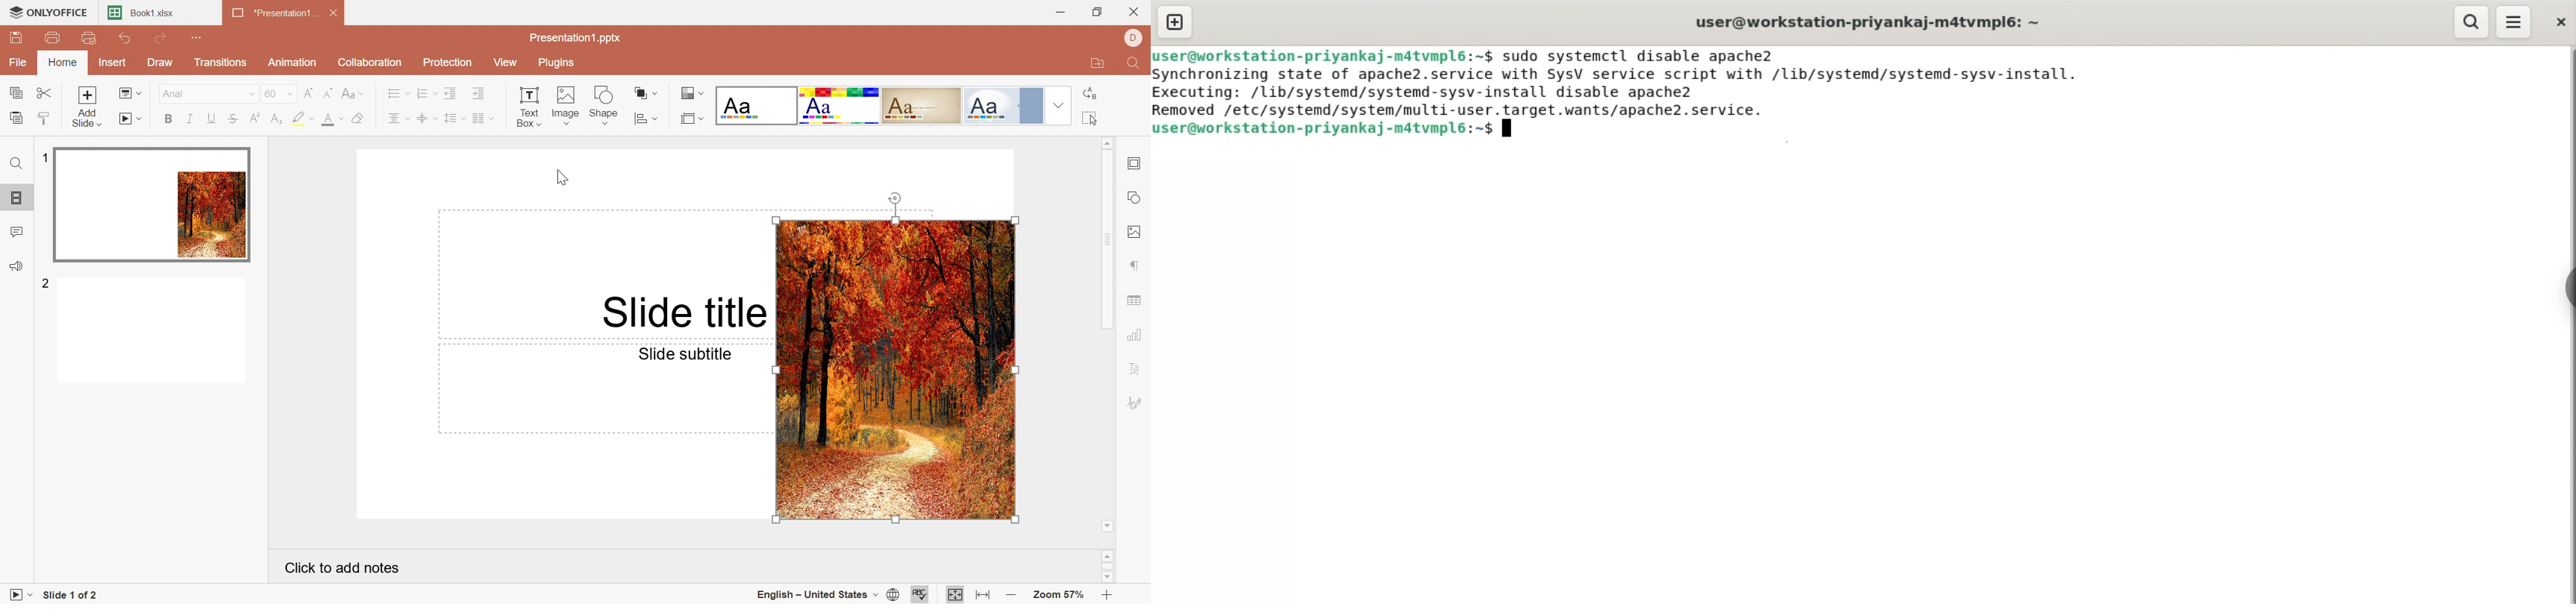  What do you see at coordinates (208, 94) in the screenshot?
I see `Arial` at bounding box center [208, 94].